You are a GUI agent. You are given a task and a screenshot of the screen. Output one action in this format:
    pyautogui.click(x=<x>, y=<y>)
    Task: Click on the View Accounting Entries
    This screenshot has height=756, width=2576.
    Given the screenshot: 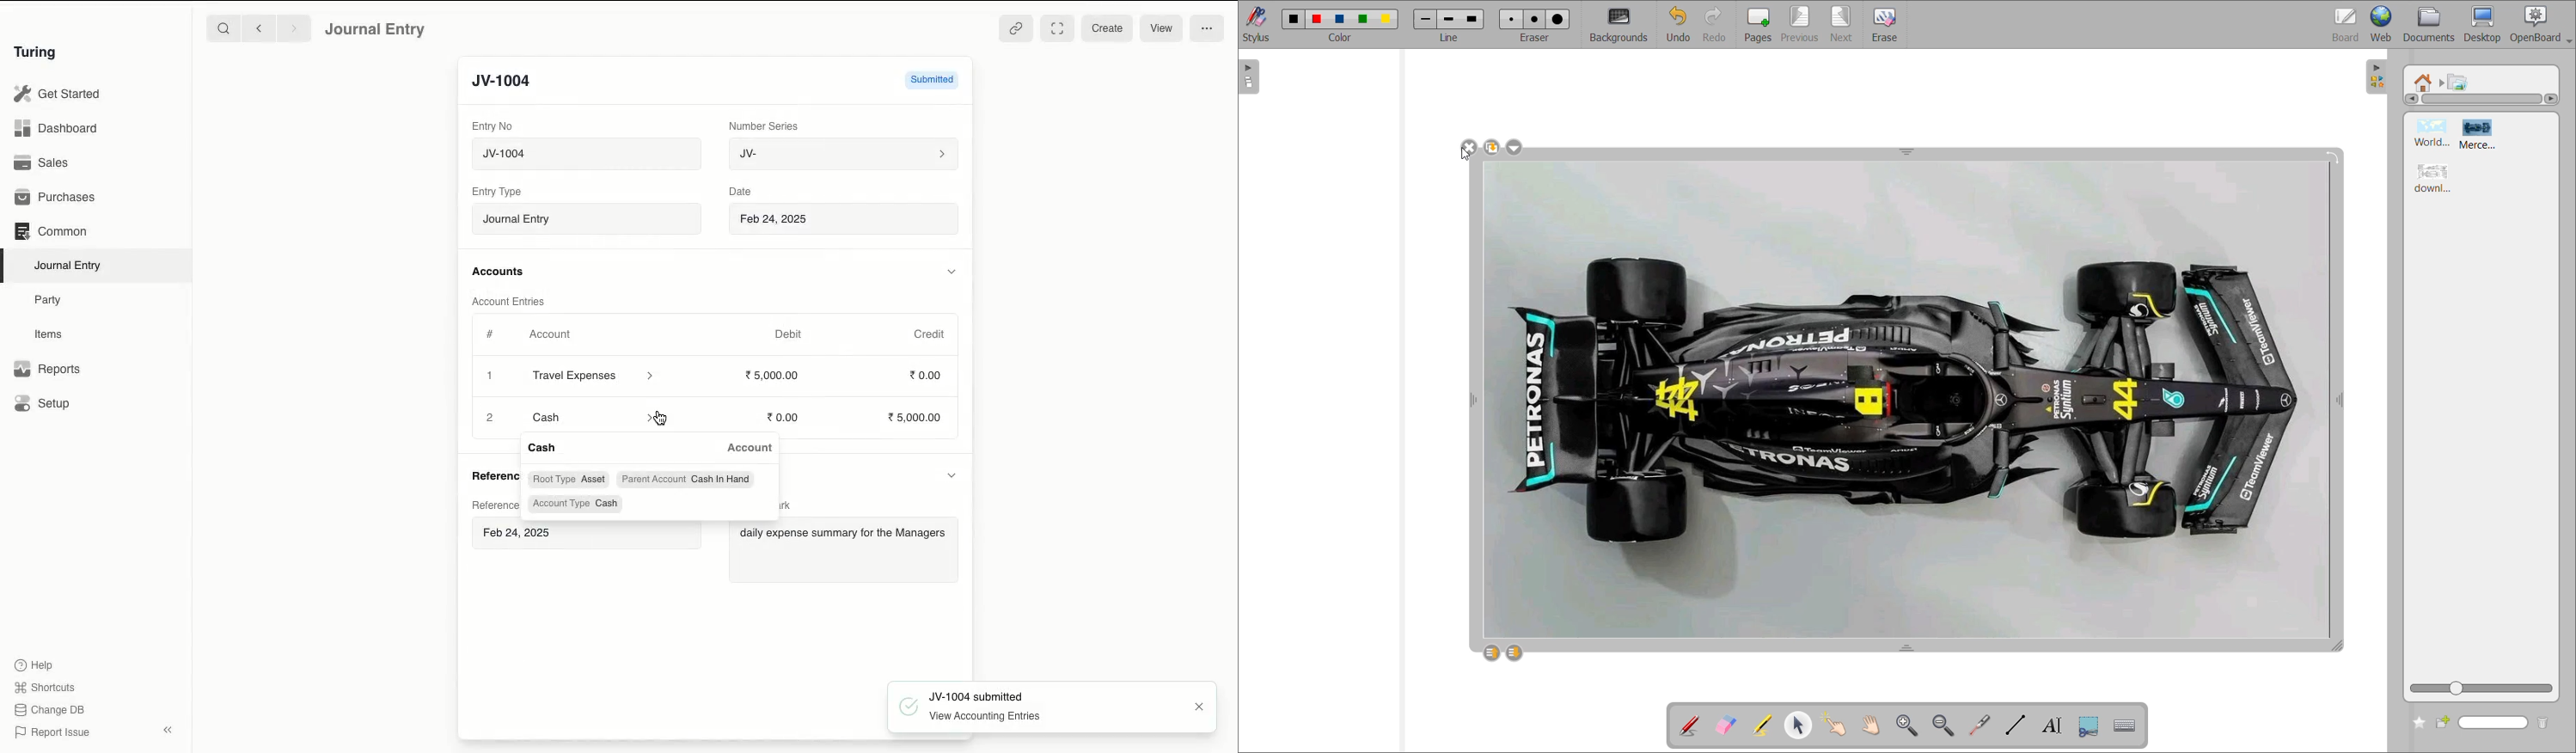 What is the action you would take?
    pyautogui.click(x=991, y=717)
    